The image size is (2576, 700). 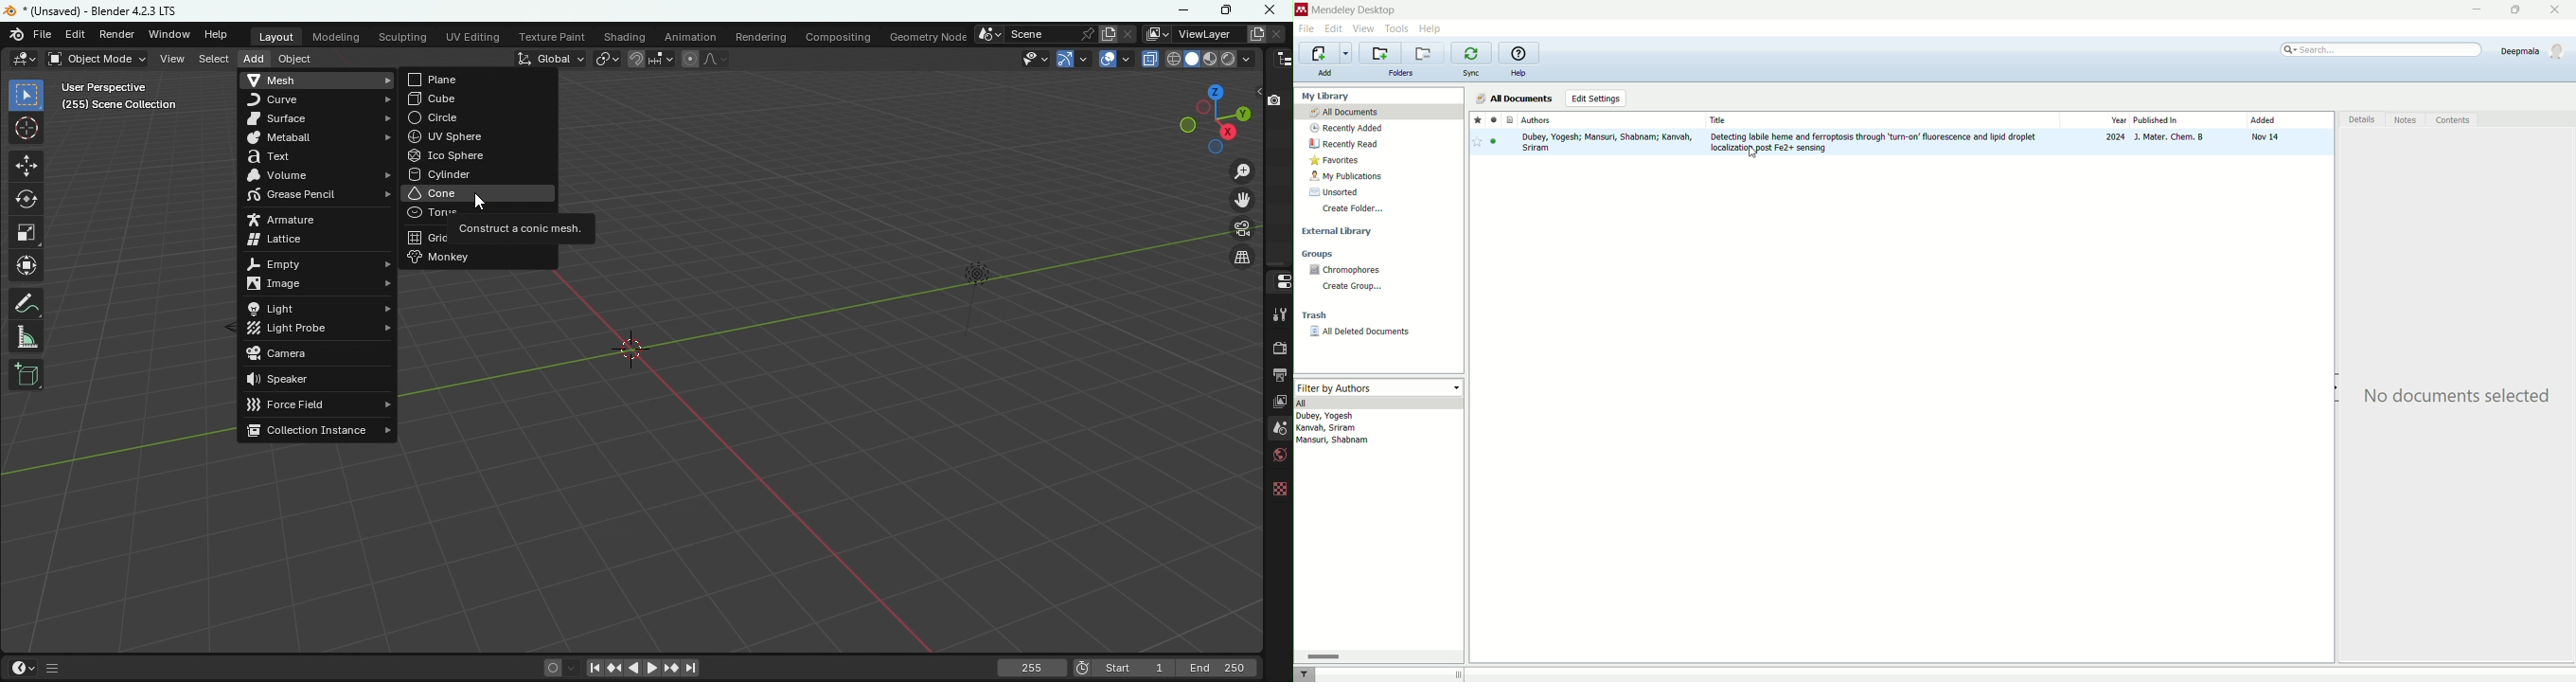 I want to click on Transformation orientation, so click(x=549, y=58).